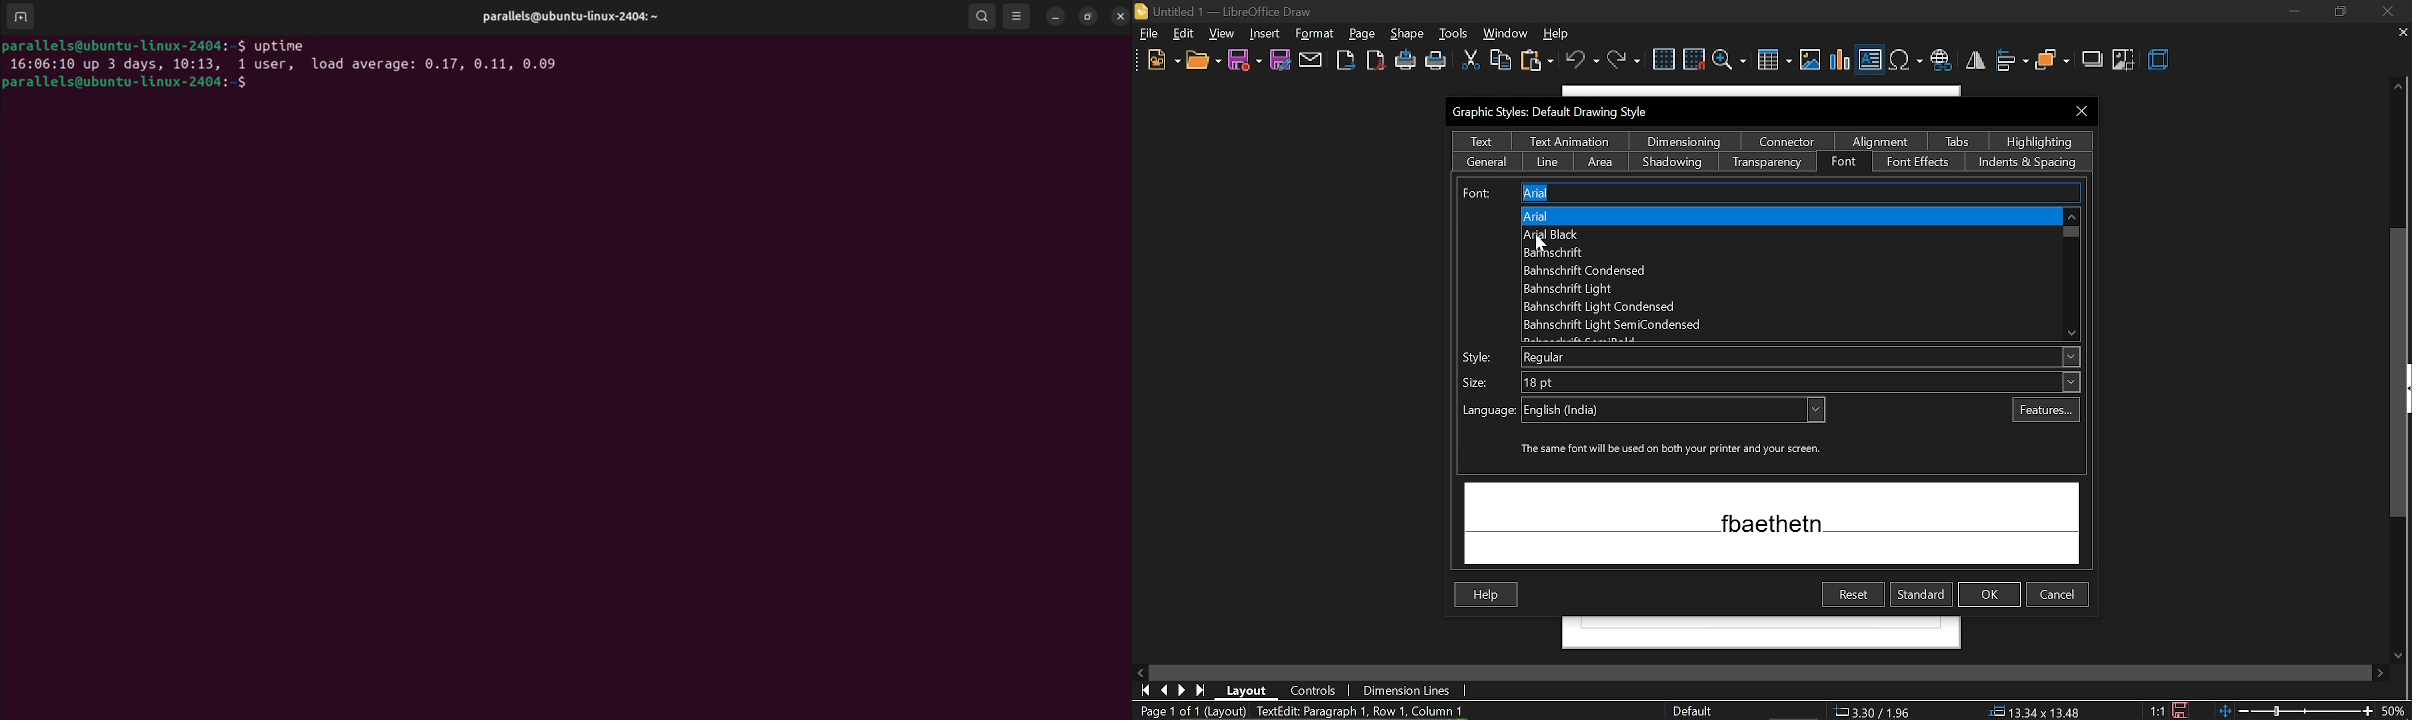 The width and height of the screenshot is (2436, 728). Describe the element at coordinates (1608, 307) in the screenshot. I see `Bahnschrift Light Condensed` at that location.